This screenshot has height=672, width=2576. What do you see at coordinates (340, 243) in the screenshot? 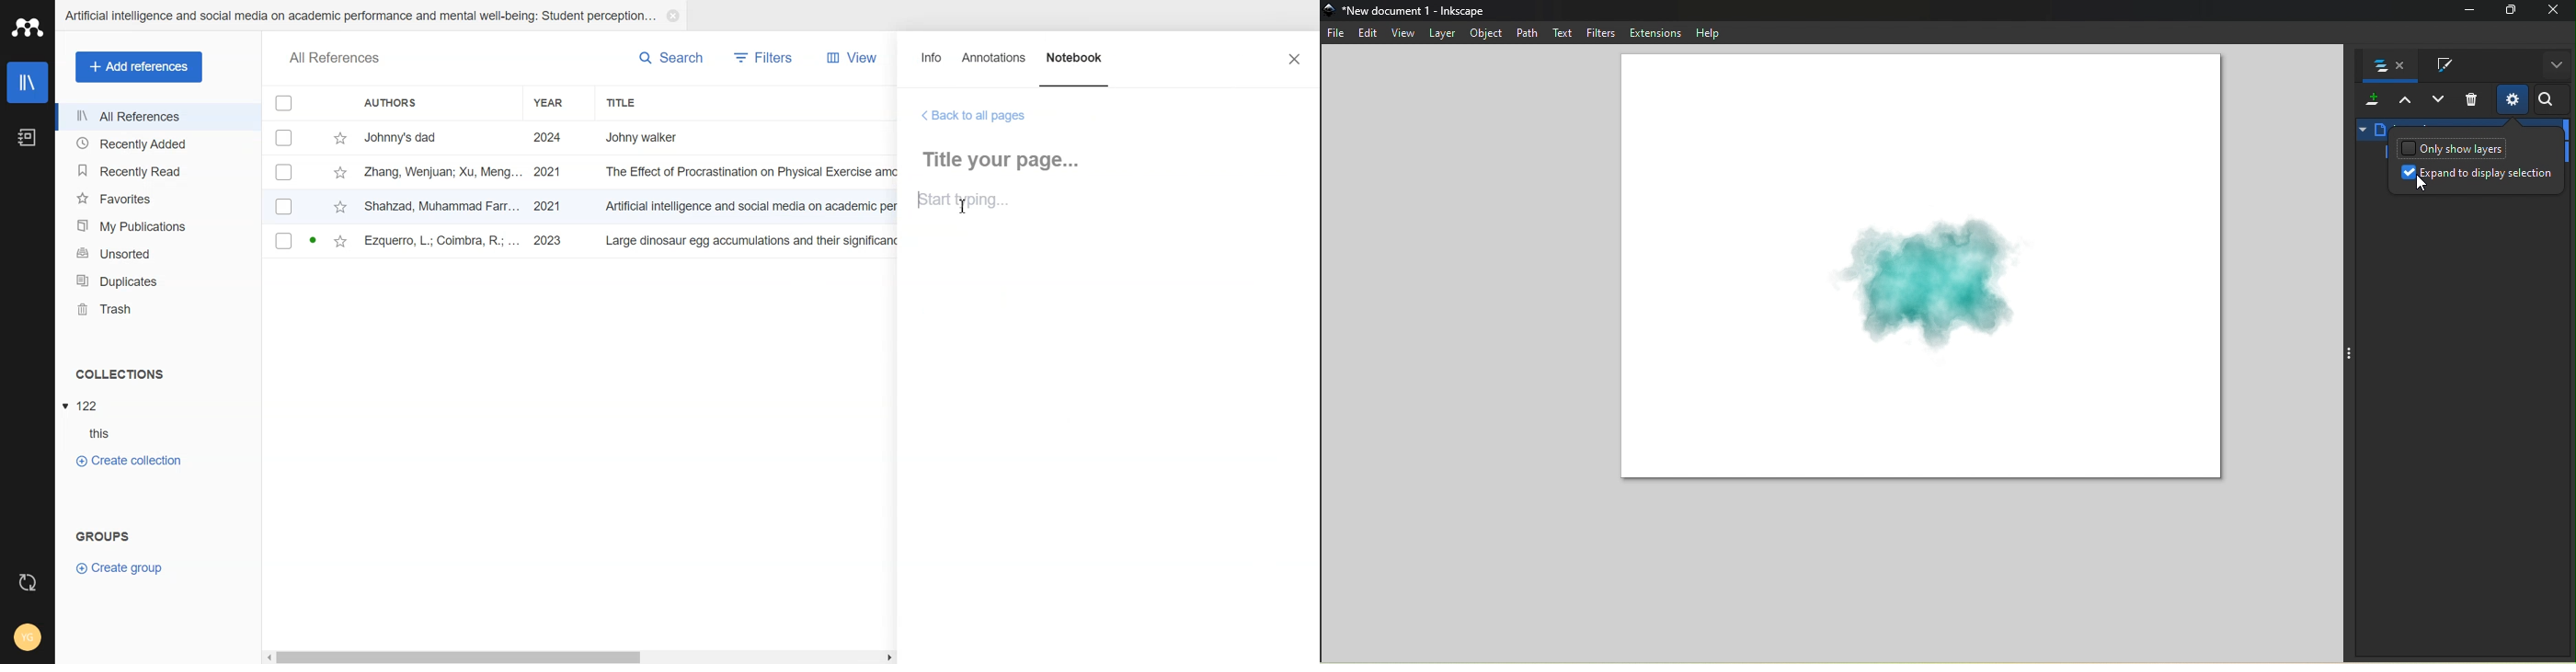
I see `star` at bounding box center [340, 243].